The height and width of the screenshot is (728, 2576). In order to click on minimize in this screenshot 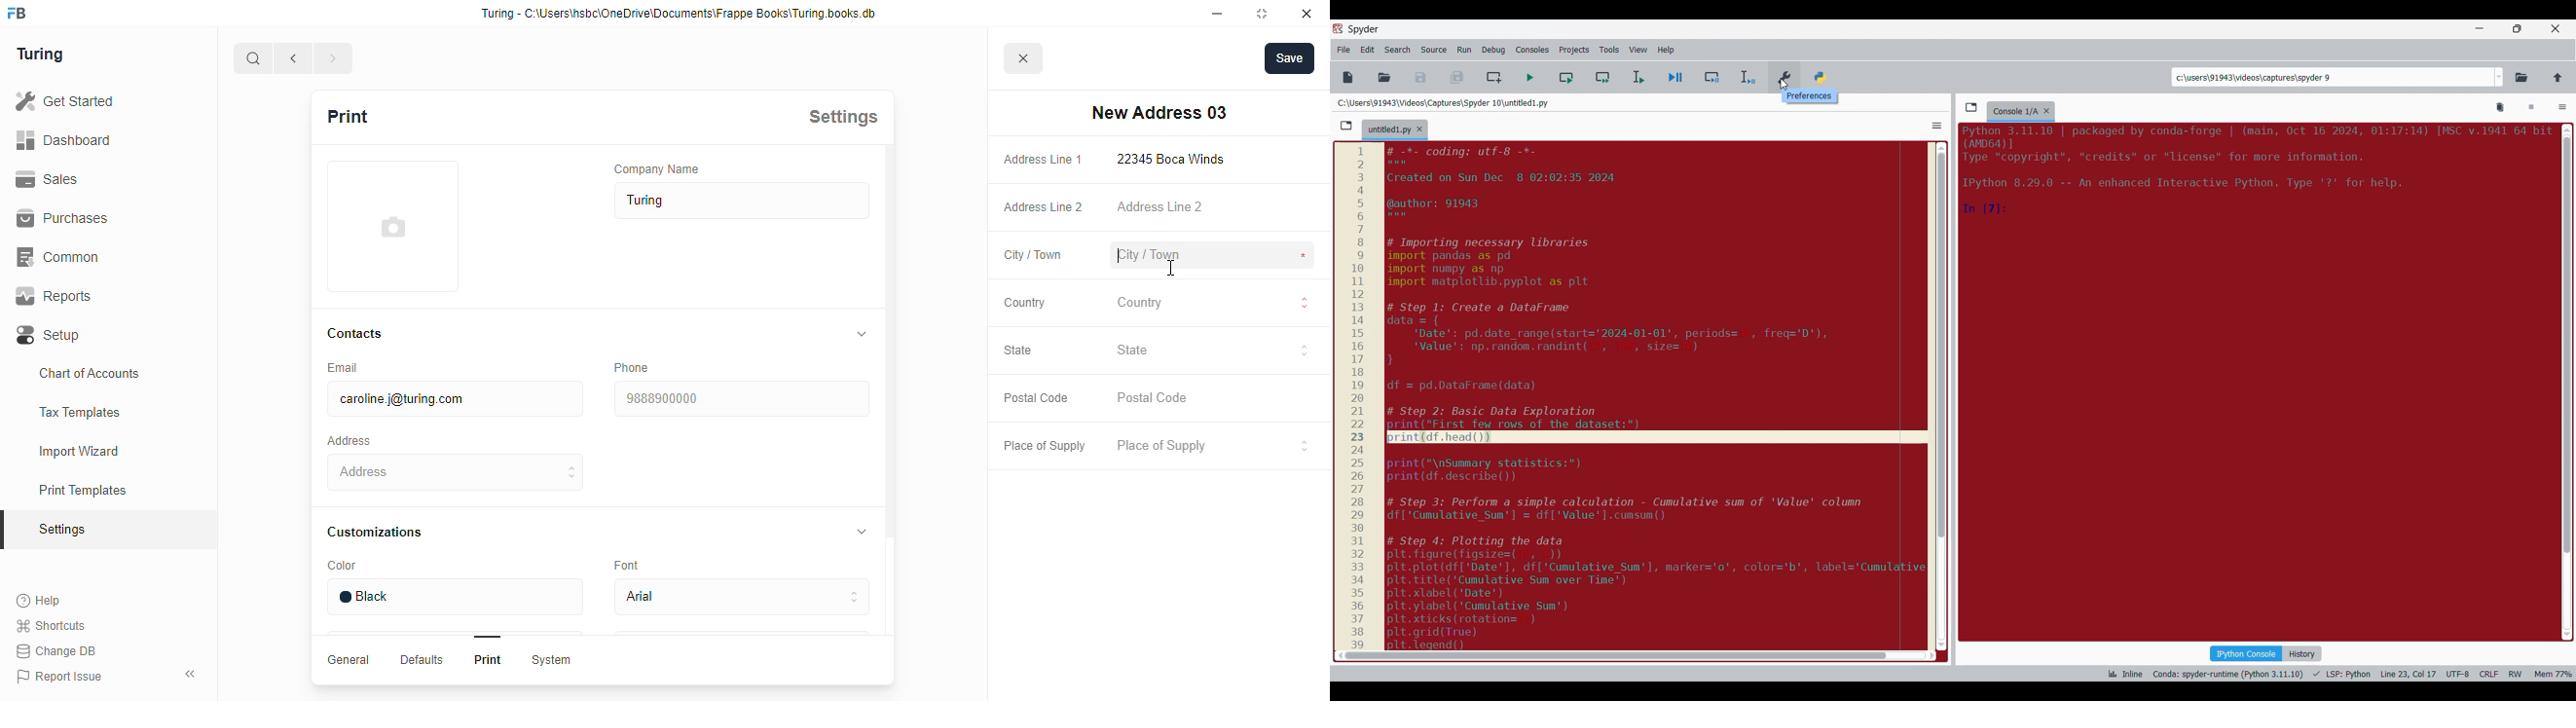, I will do `click(1218, 14)`.